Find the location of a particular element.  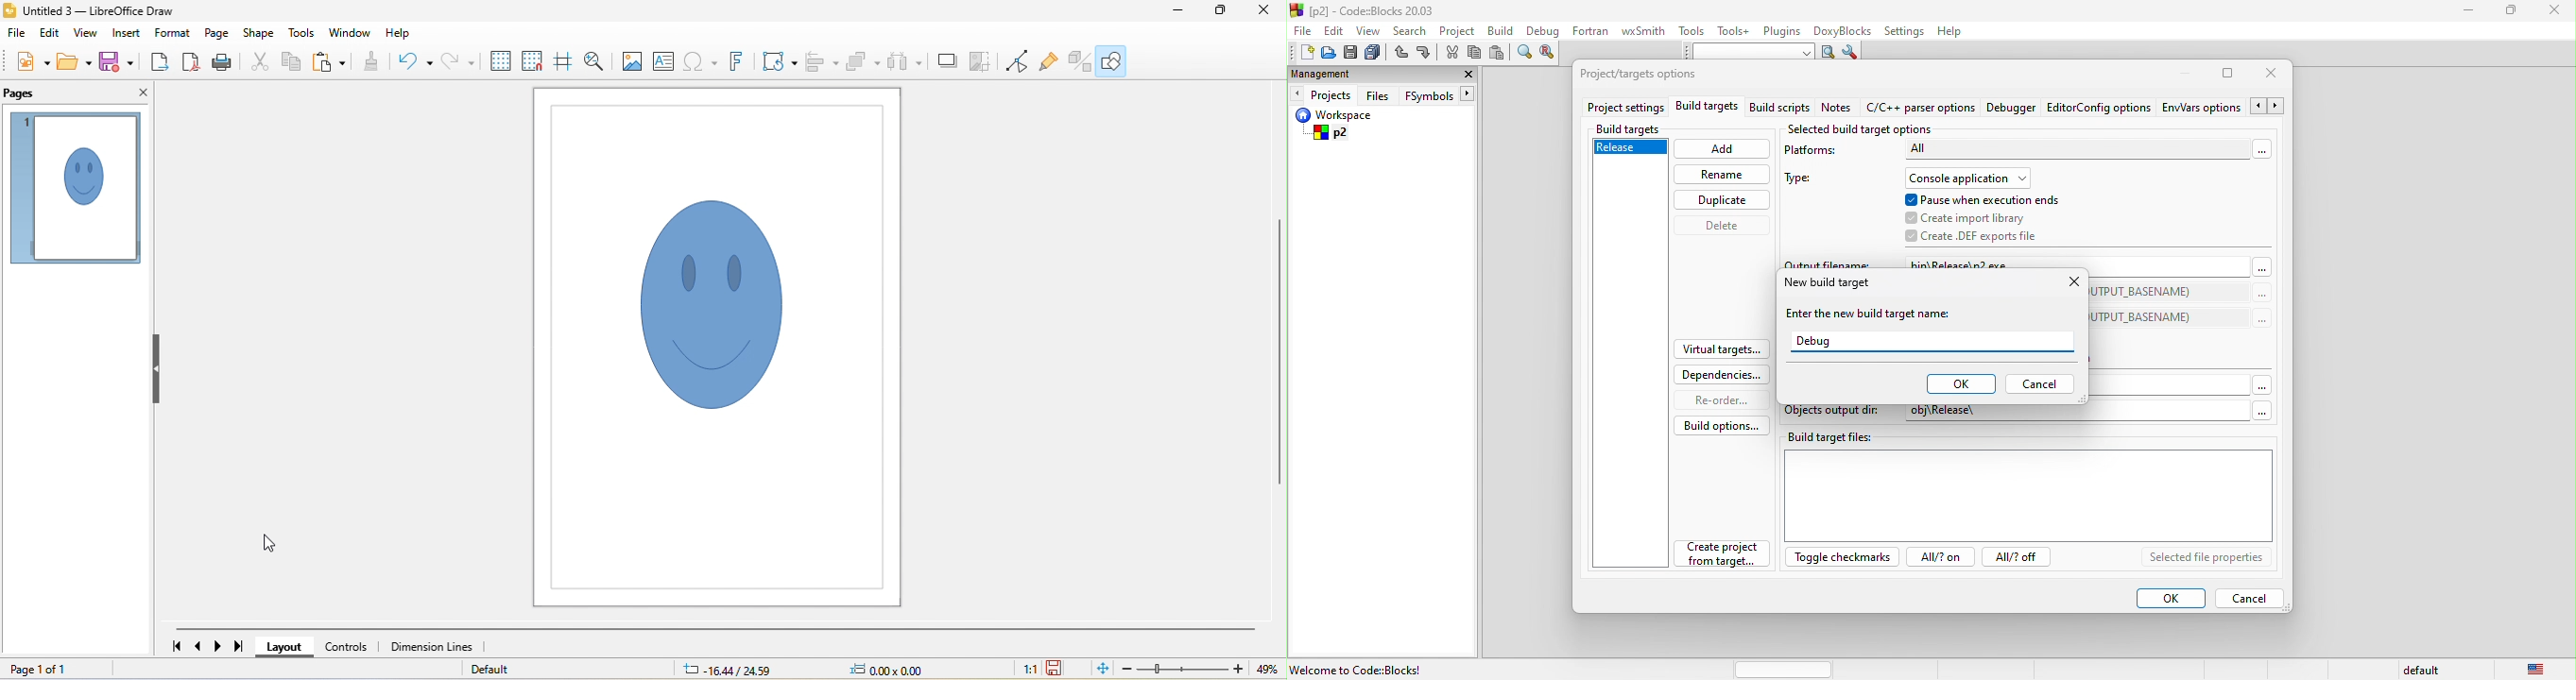

files is located at coordinates (1381, 94).